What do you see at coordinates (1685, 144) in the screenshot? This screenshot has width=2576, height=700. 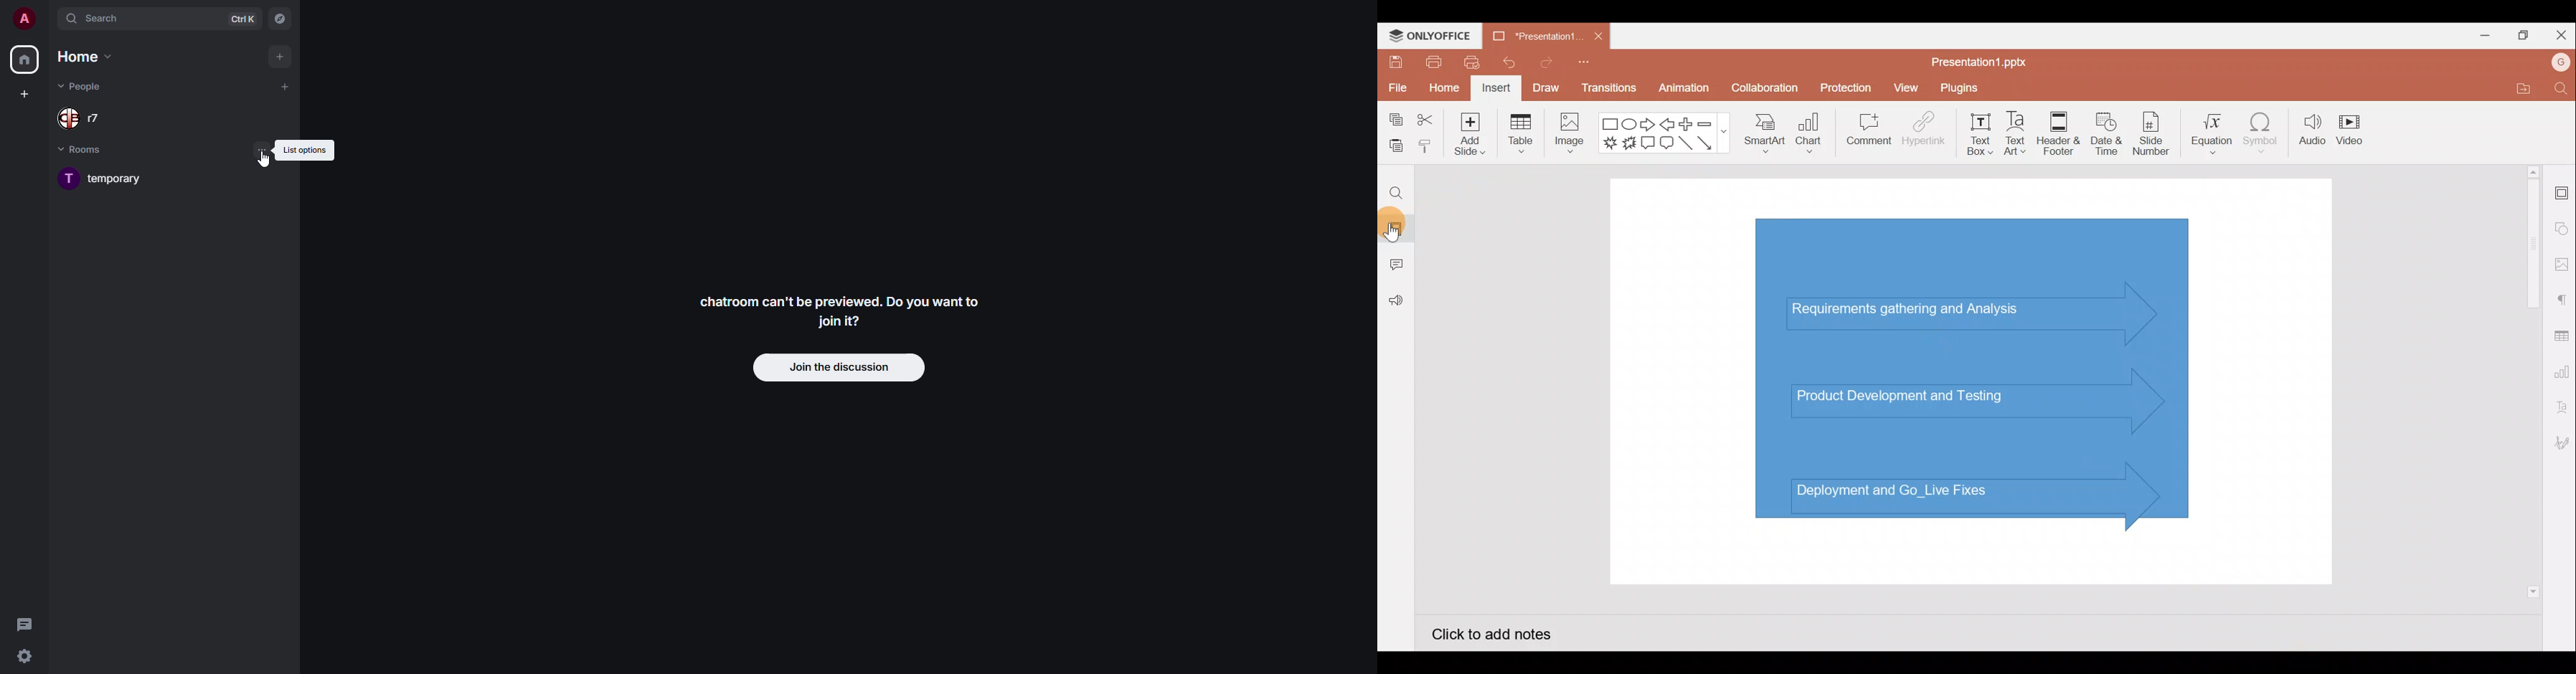 I see `Line` at bounding box center [1685, 144].